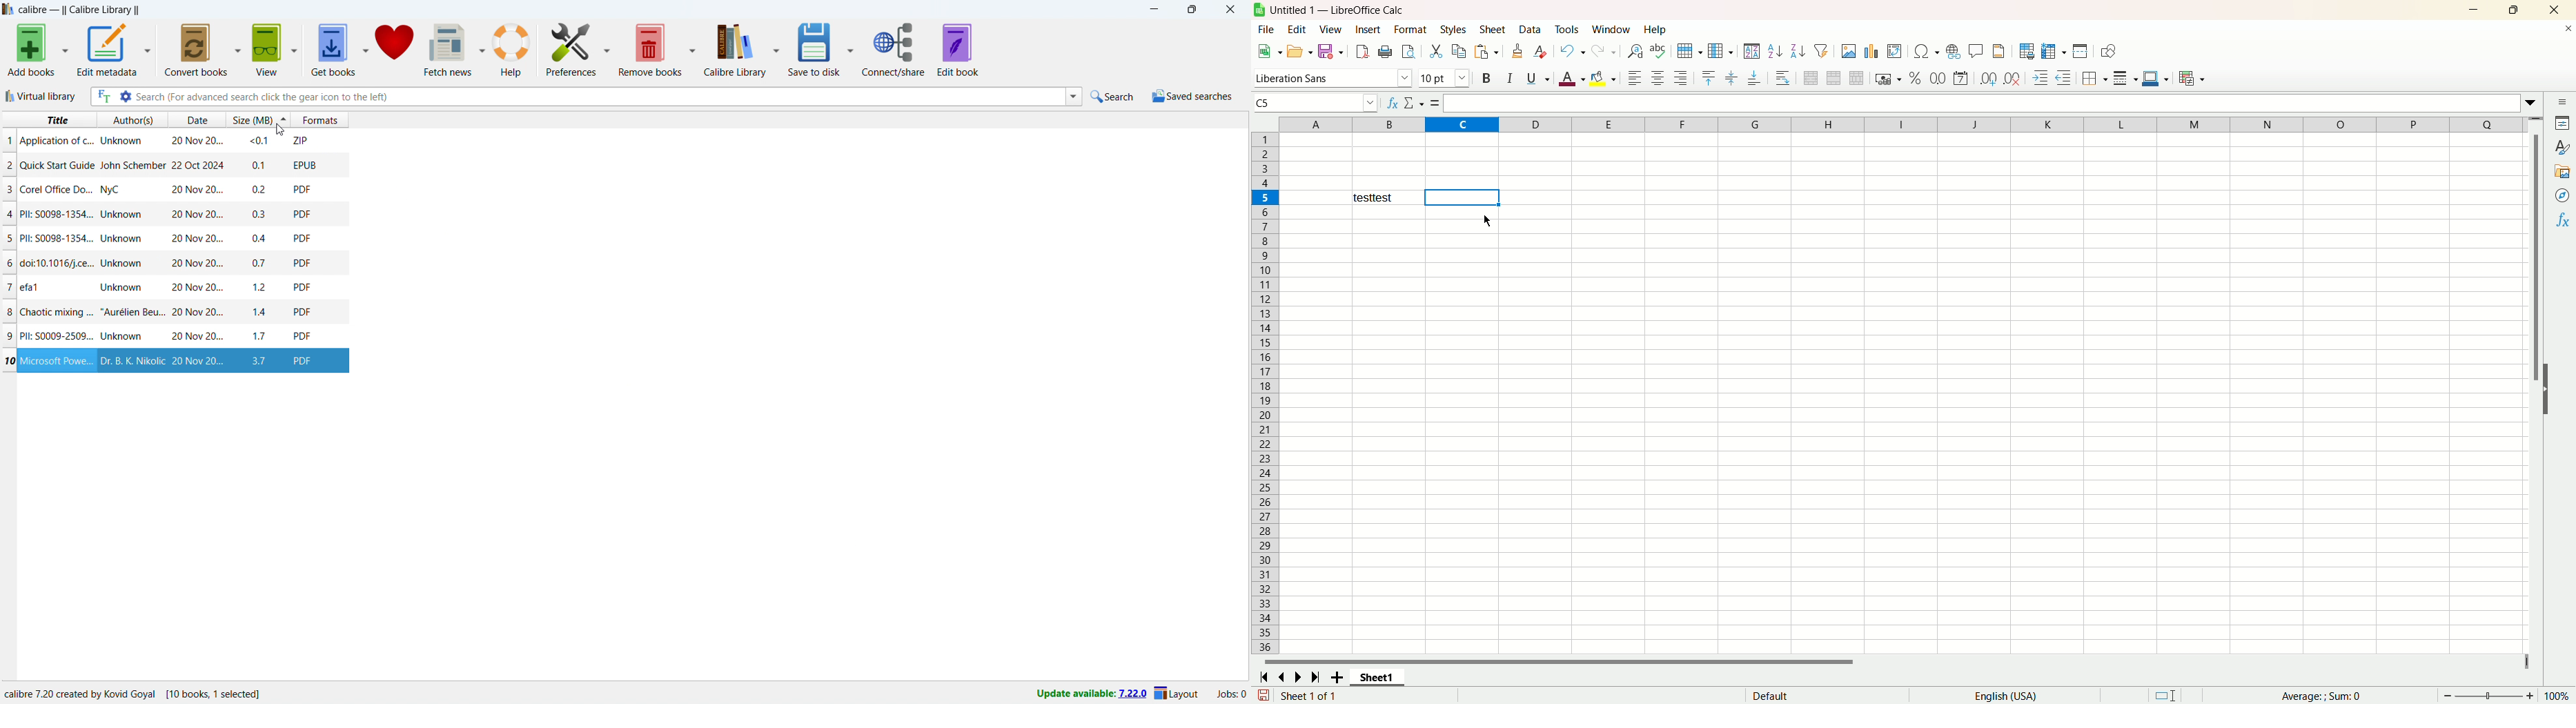  I want to click on donate to calibre, so click(395, 49).